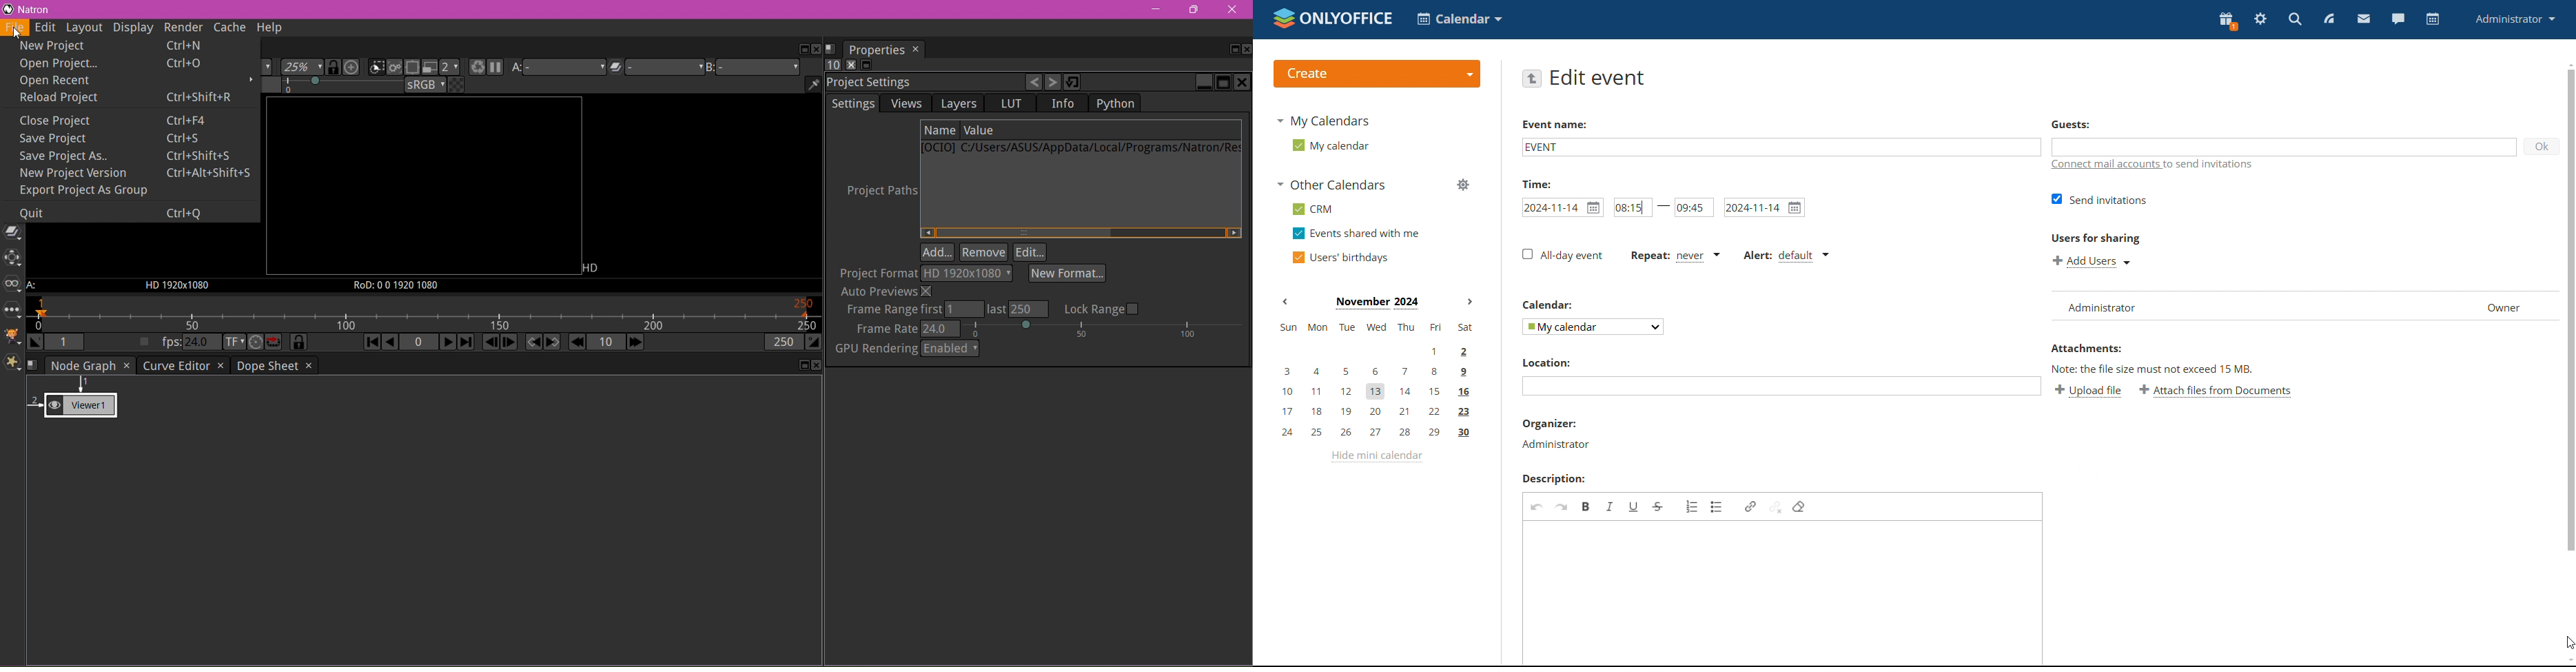 This screenshot has width=2576, height=672. I want to click on Edit, so click(1031, 252).